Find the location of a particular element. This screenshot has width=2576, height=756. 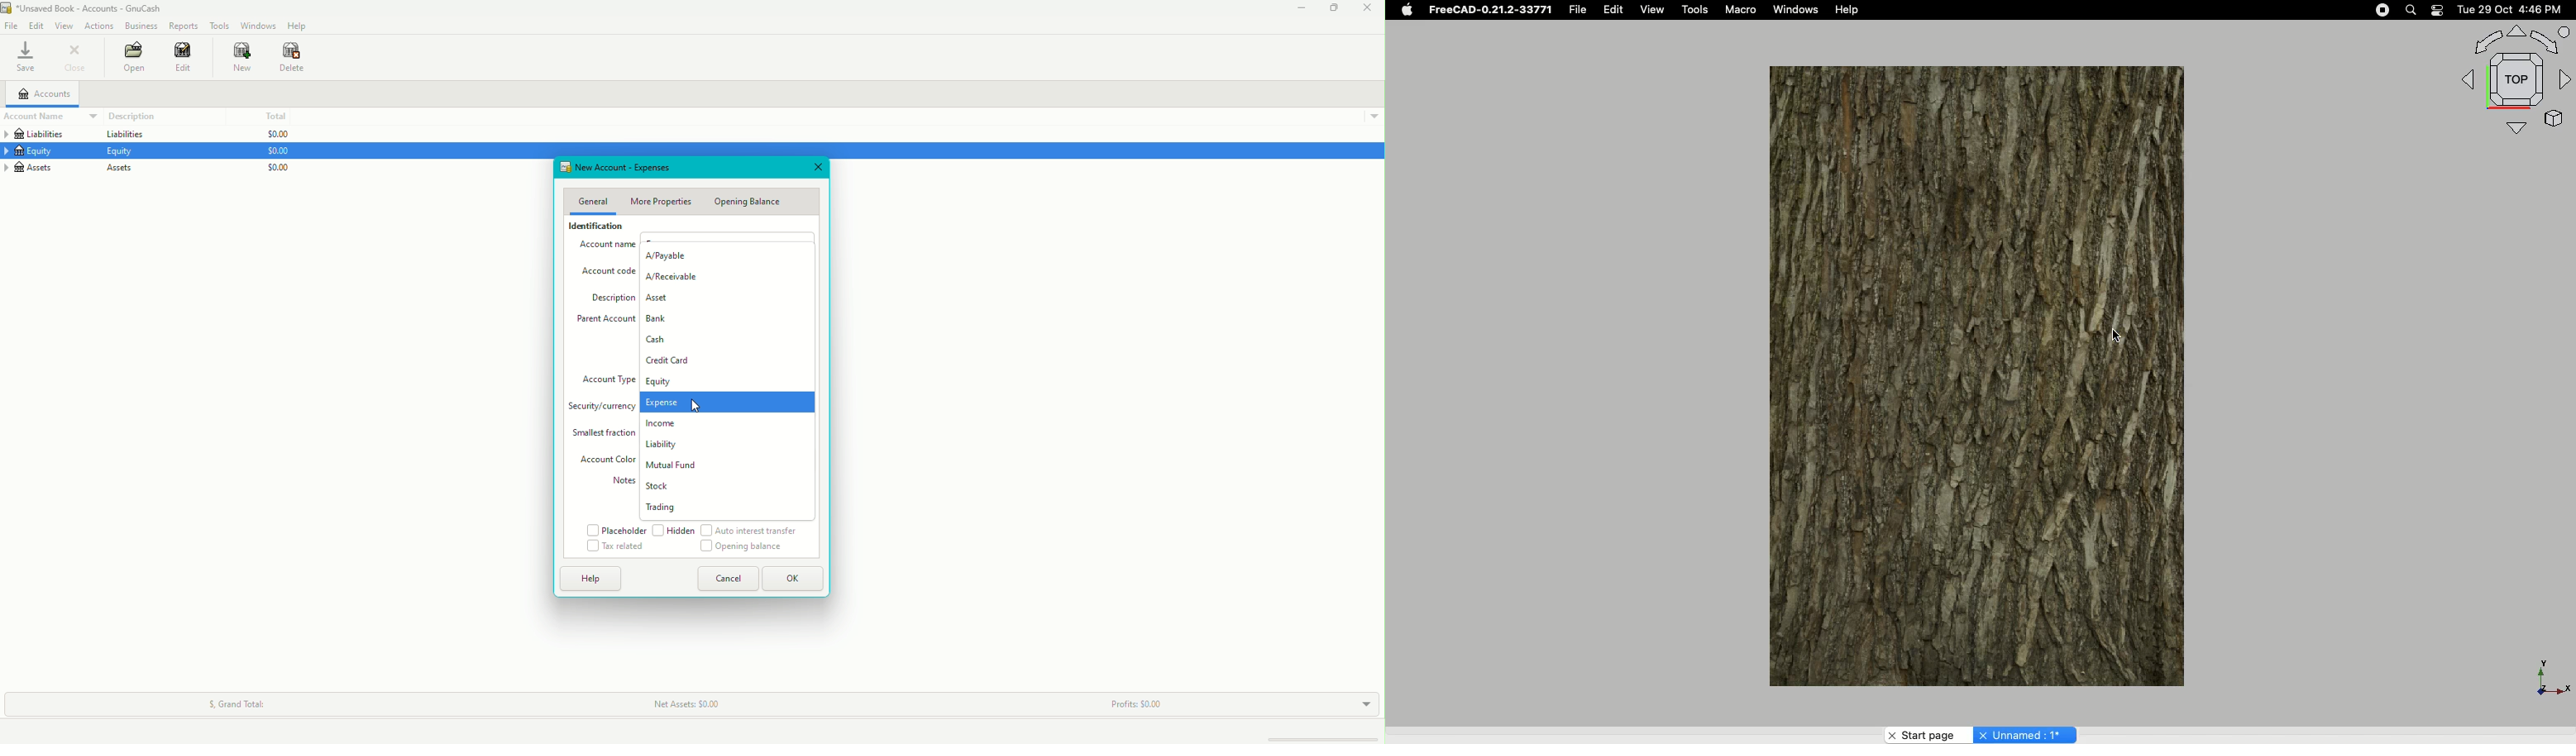

Opening Balance is located at coordinates (751, 203).